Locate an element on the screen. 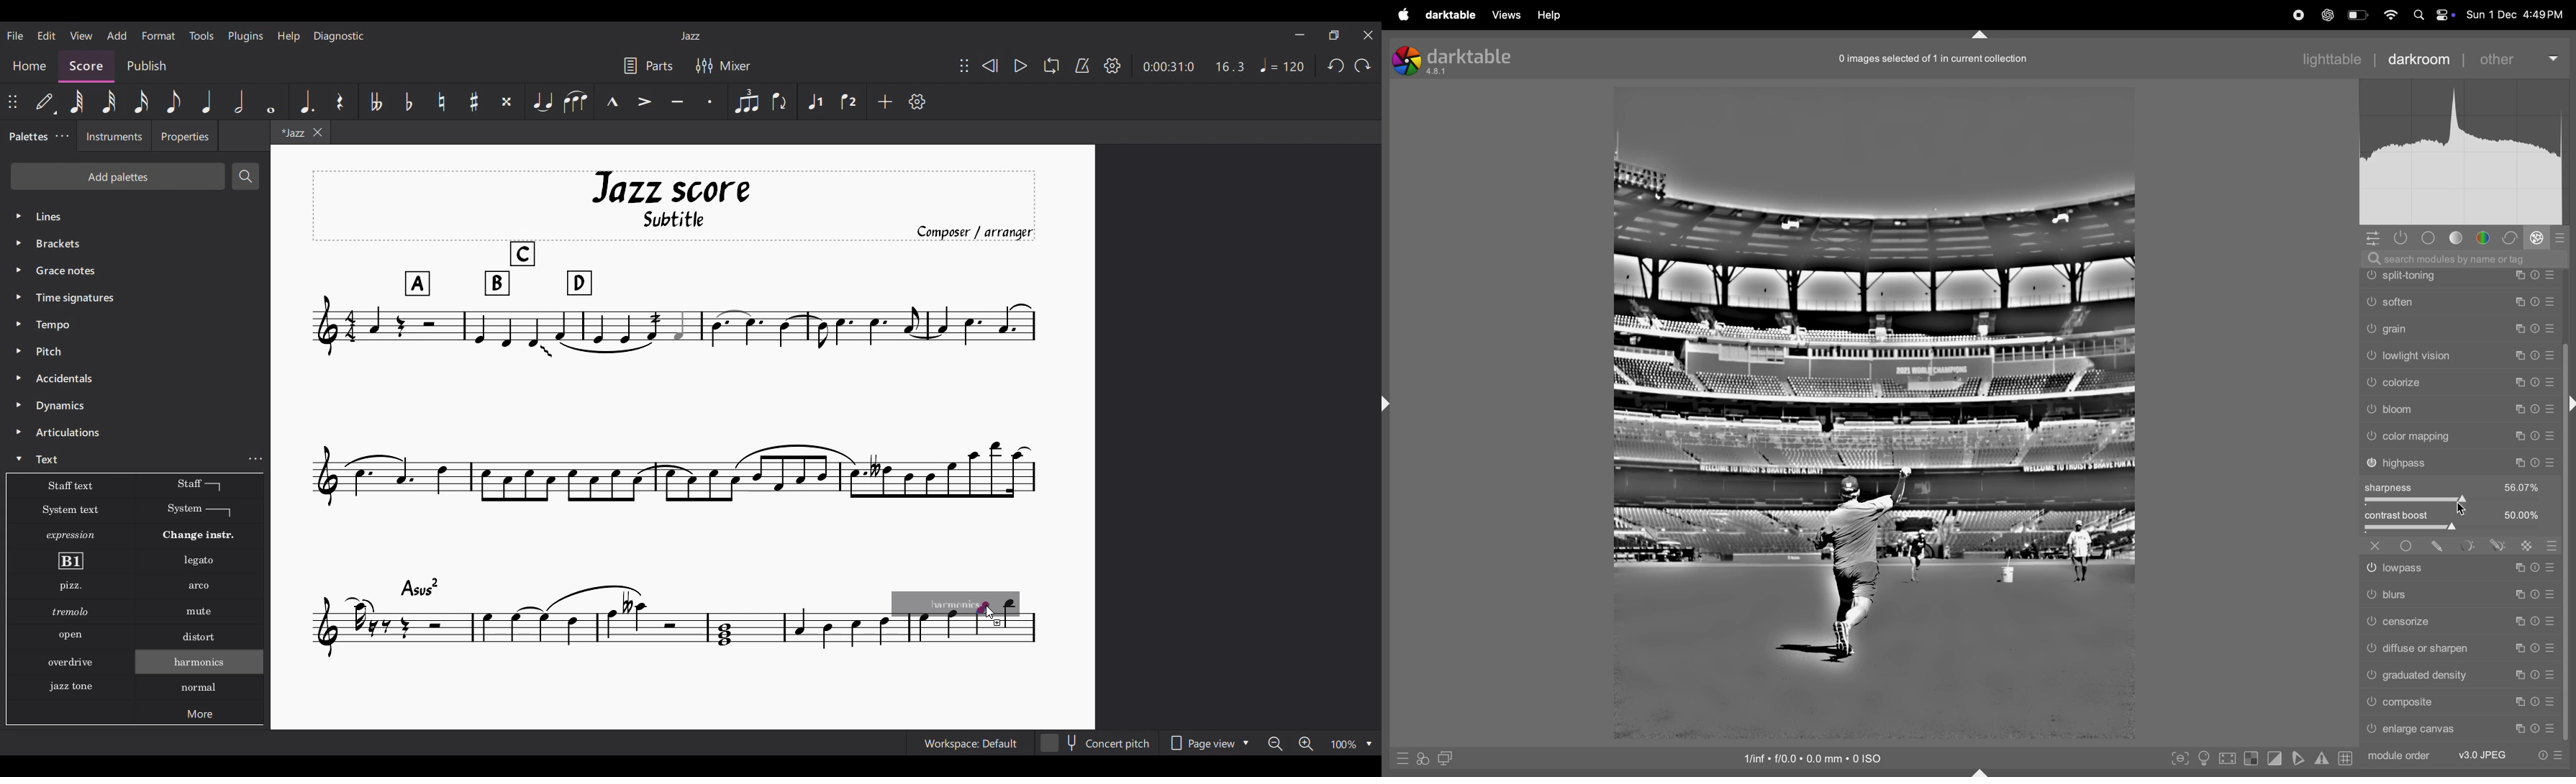 The width and height of the screenshot is (2576, 784). apple menu is located at coordinates (1401, 14).